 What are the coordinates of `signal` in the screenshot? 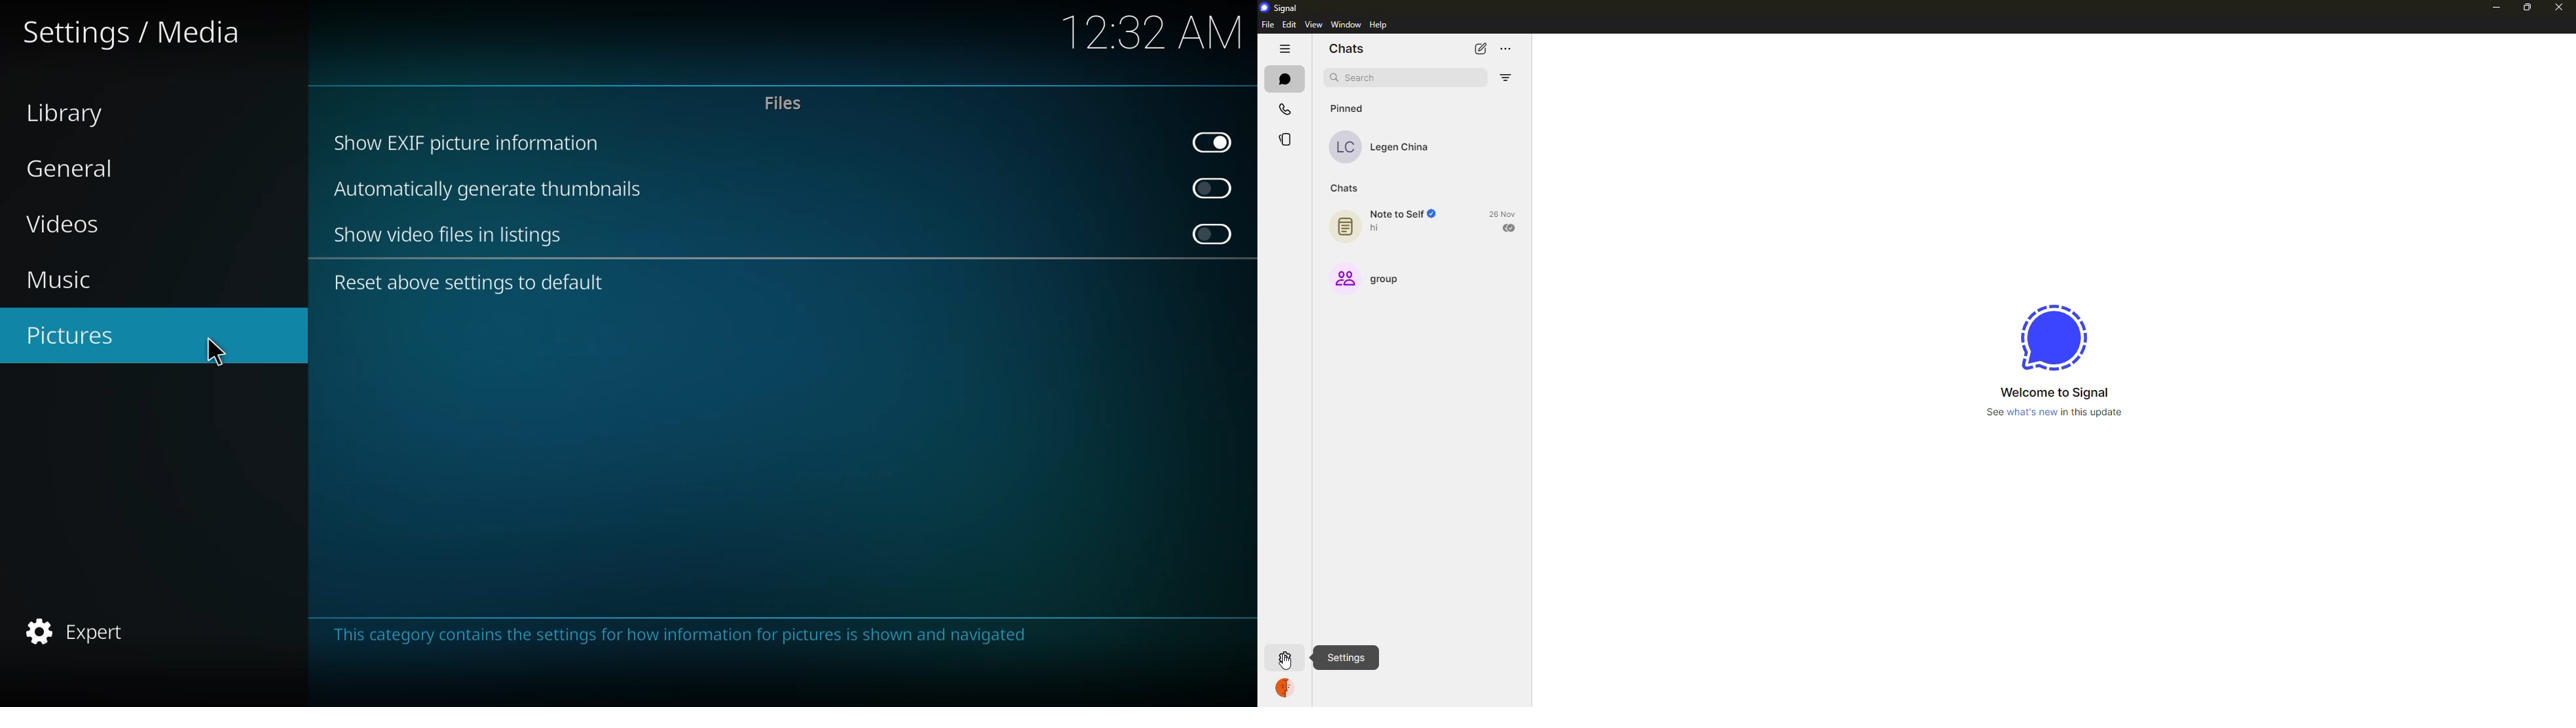 It's located at (2050, 339).